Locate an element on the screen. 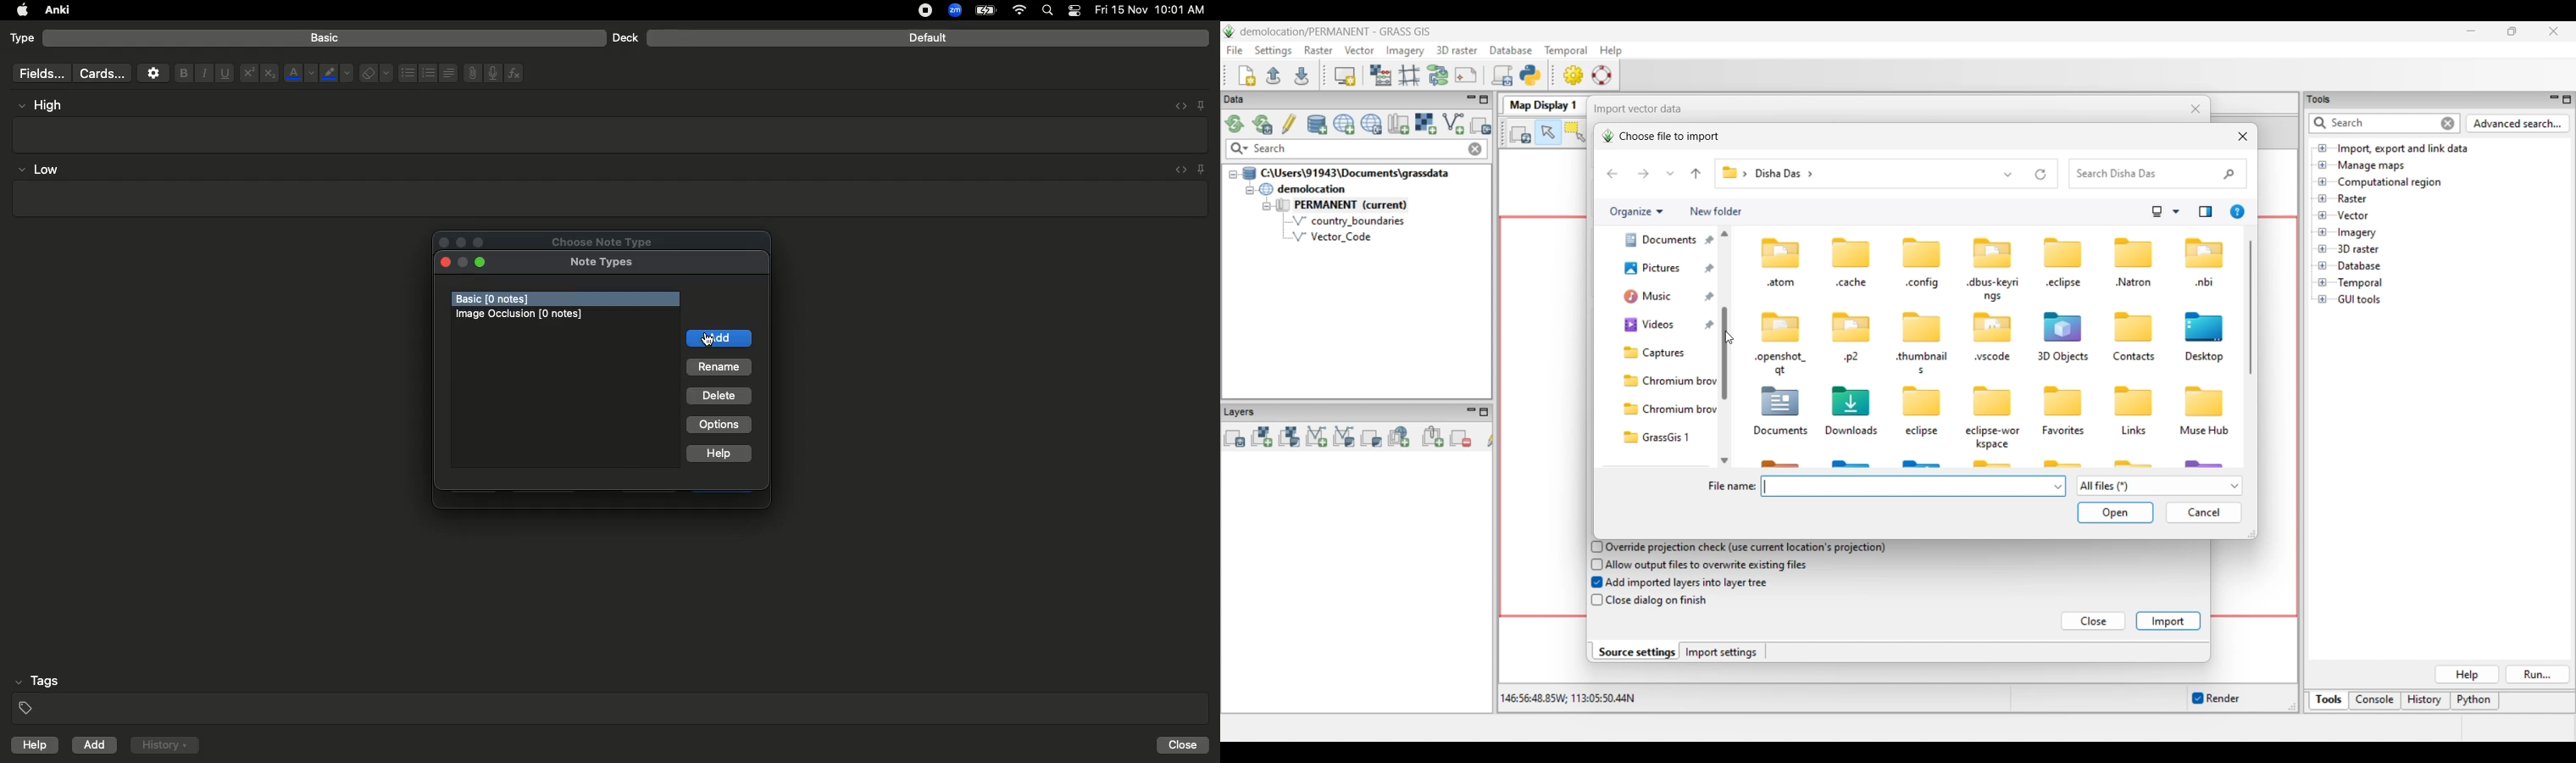 The width and height of the screenshot is (2576, 784). Maximize is located at coordinates (484, 242).